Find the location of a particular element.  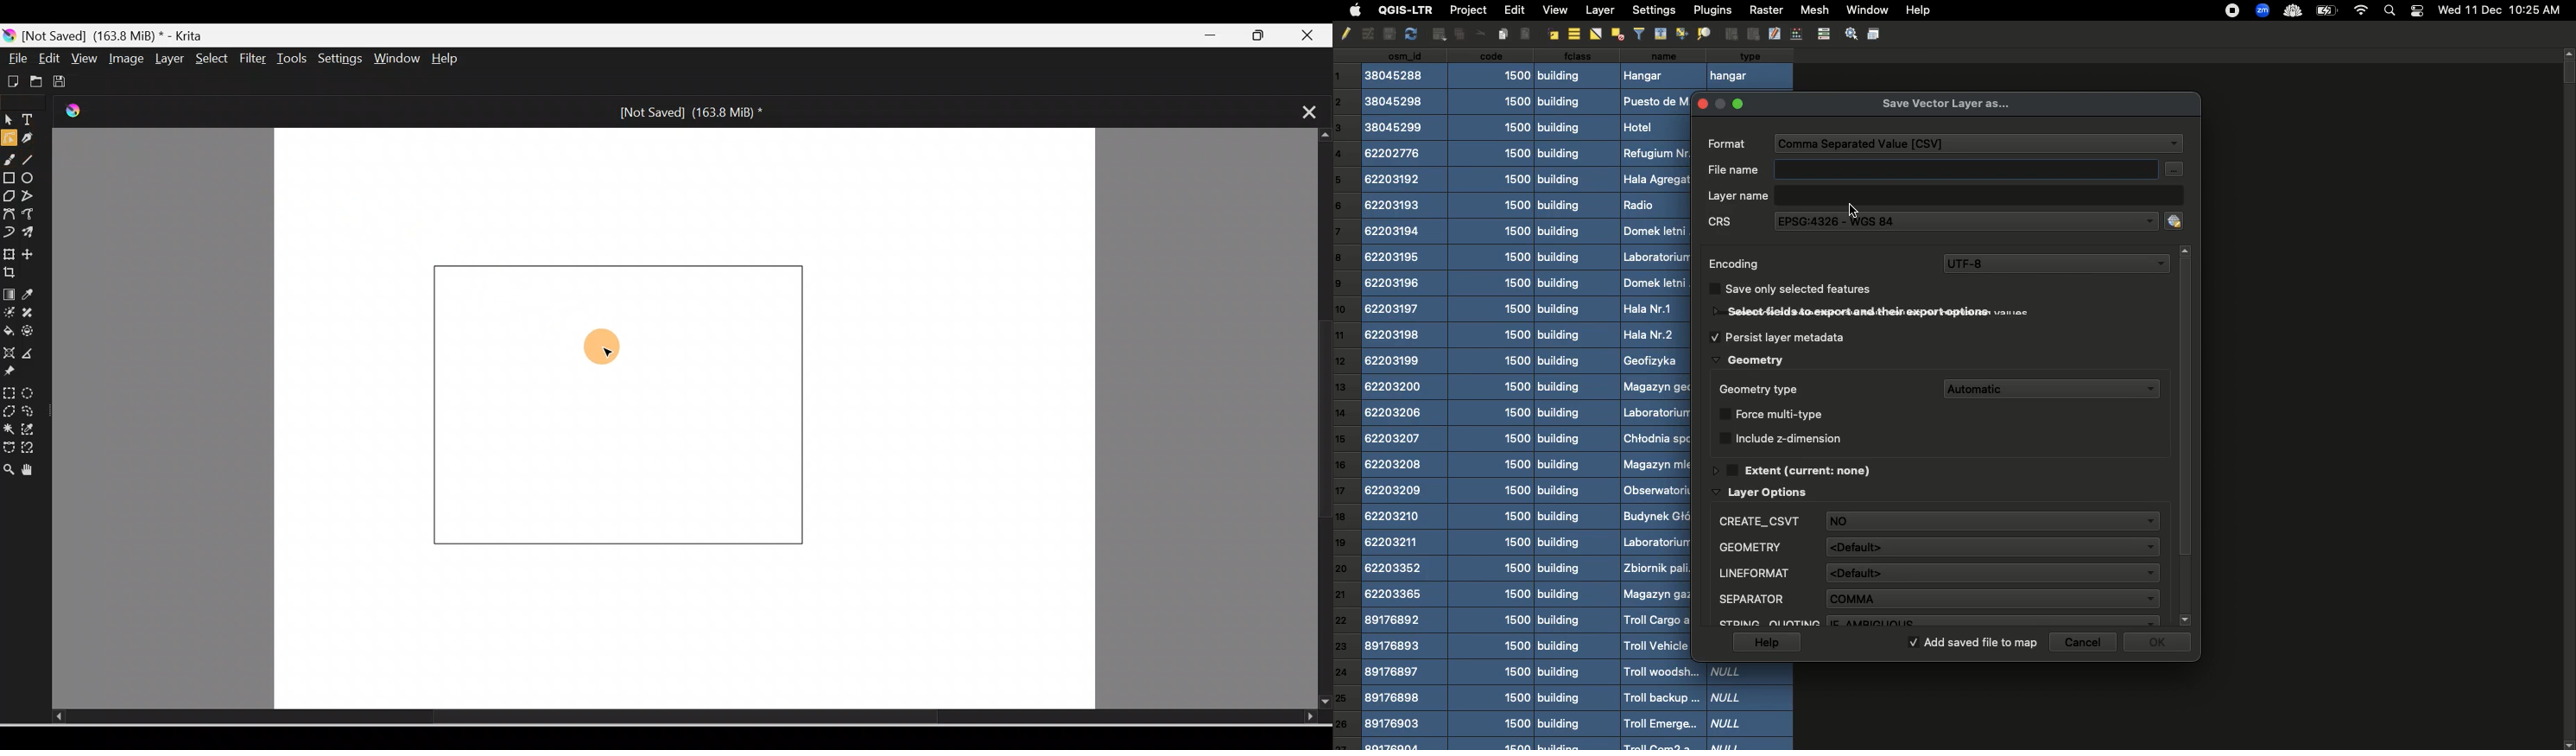

Tools is located at coordinates (294, 58).